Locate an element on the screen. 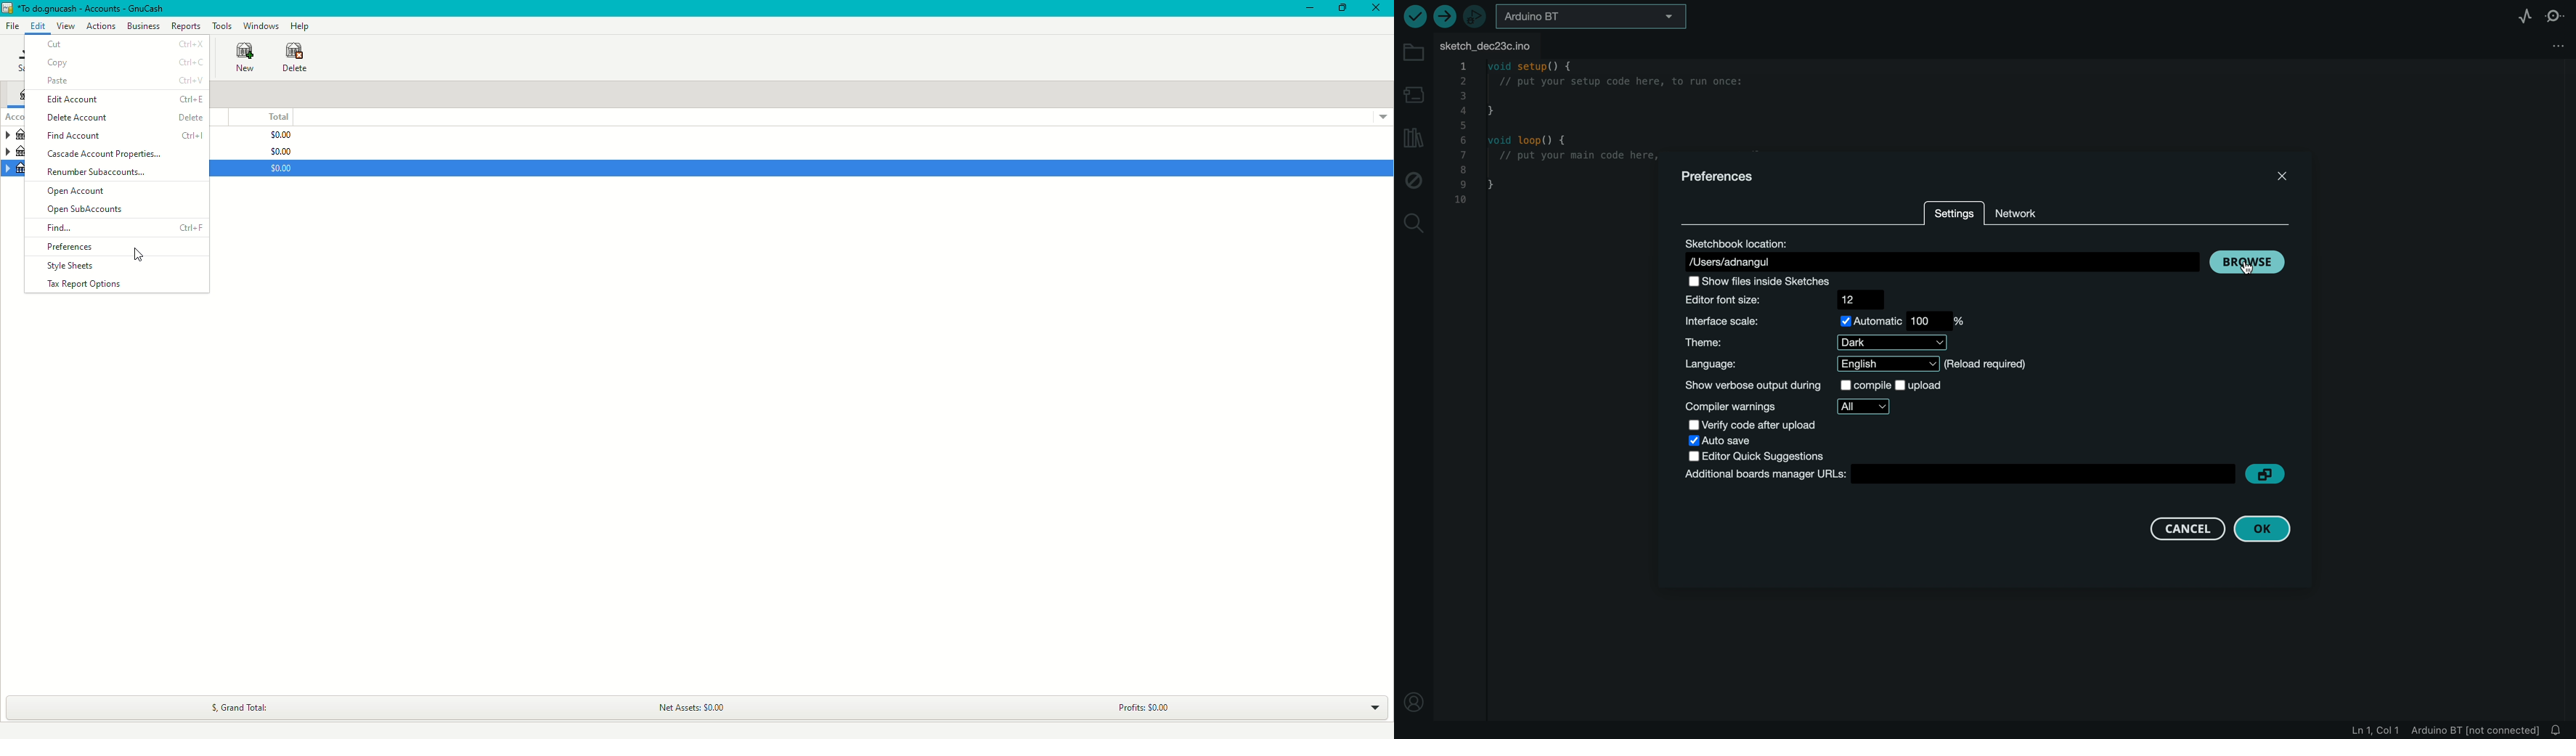  Cut is located at coordinates (123, 44).